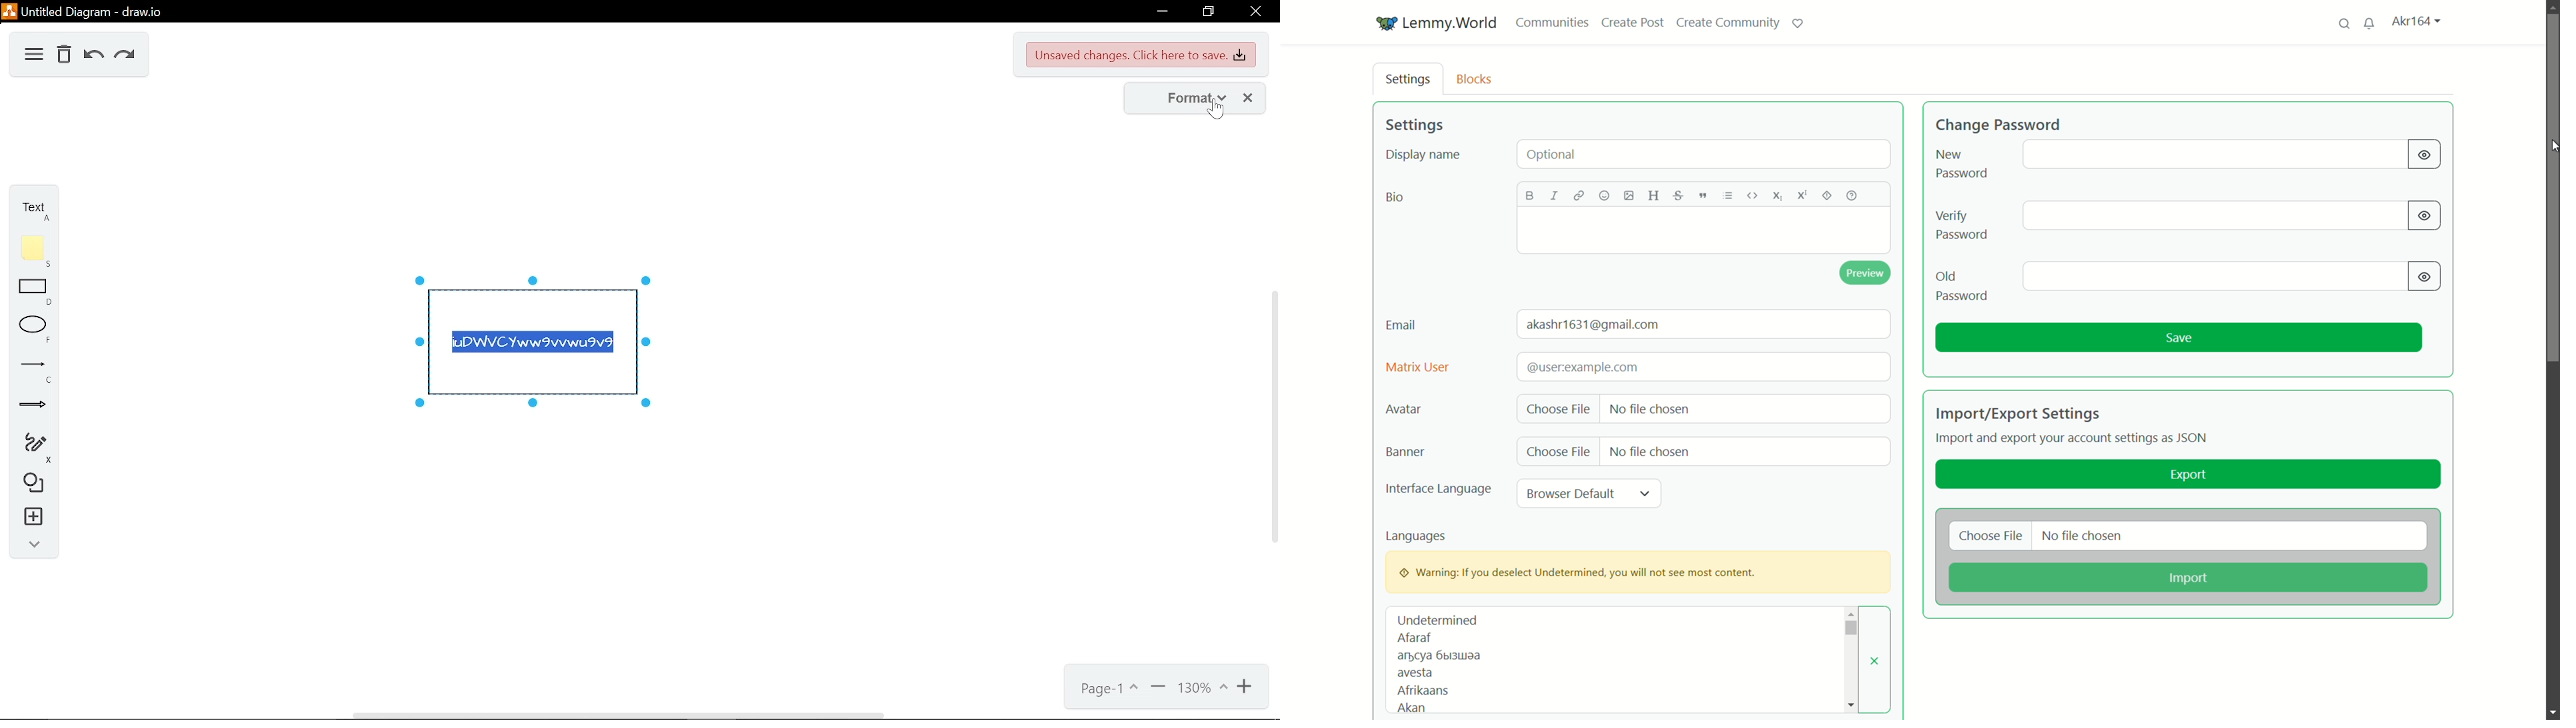  Describe the element at coordinates (1583, 195) in the screenshot. I see `link` at that location.